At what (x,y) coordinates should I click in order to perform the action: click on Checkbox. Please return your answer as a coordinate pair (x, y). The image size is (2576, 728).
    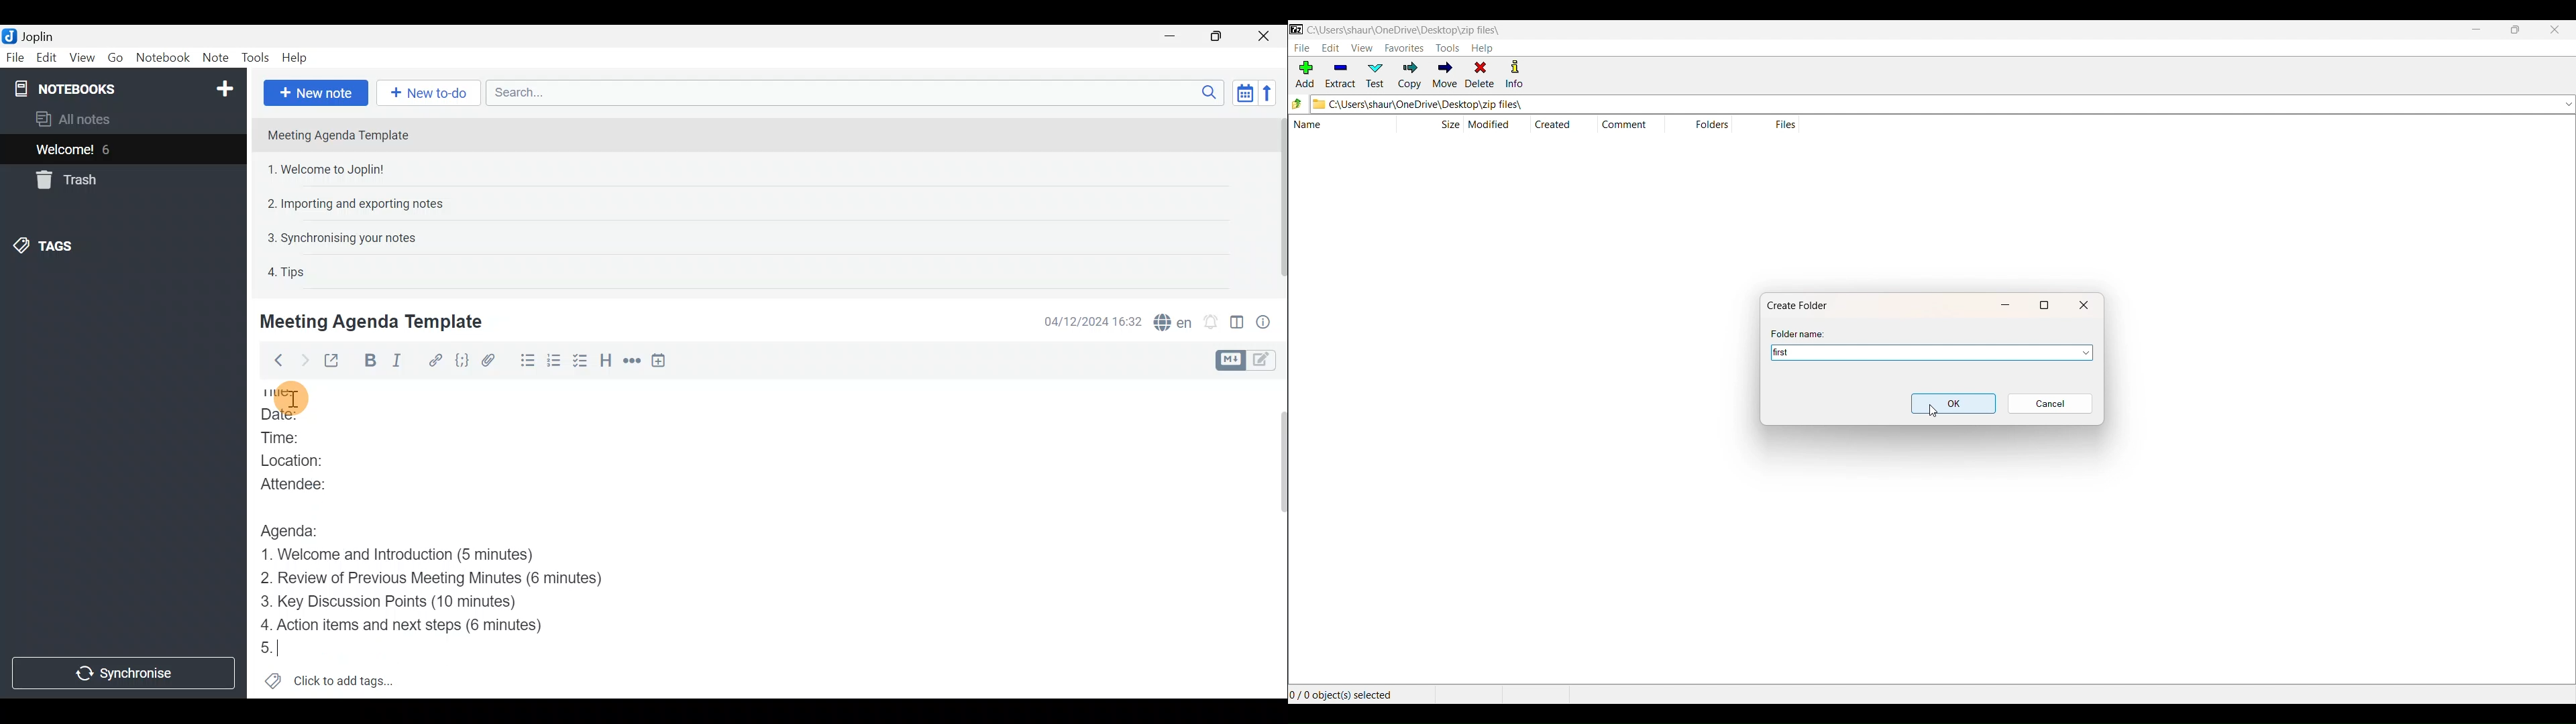
    Looking at the image, I should click on (578, 361).